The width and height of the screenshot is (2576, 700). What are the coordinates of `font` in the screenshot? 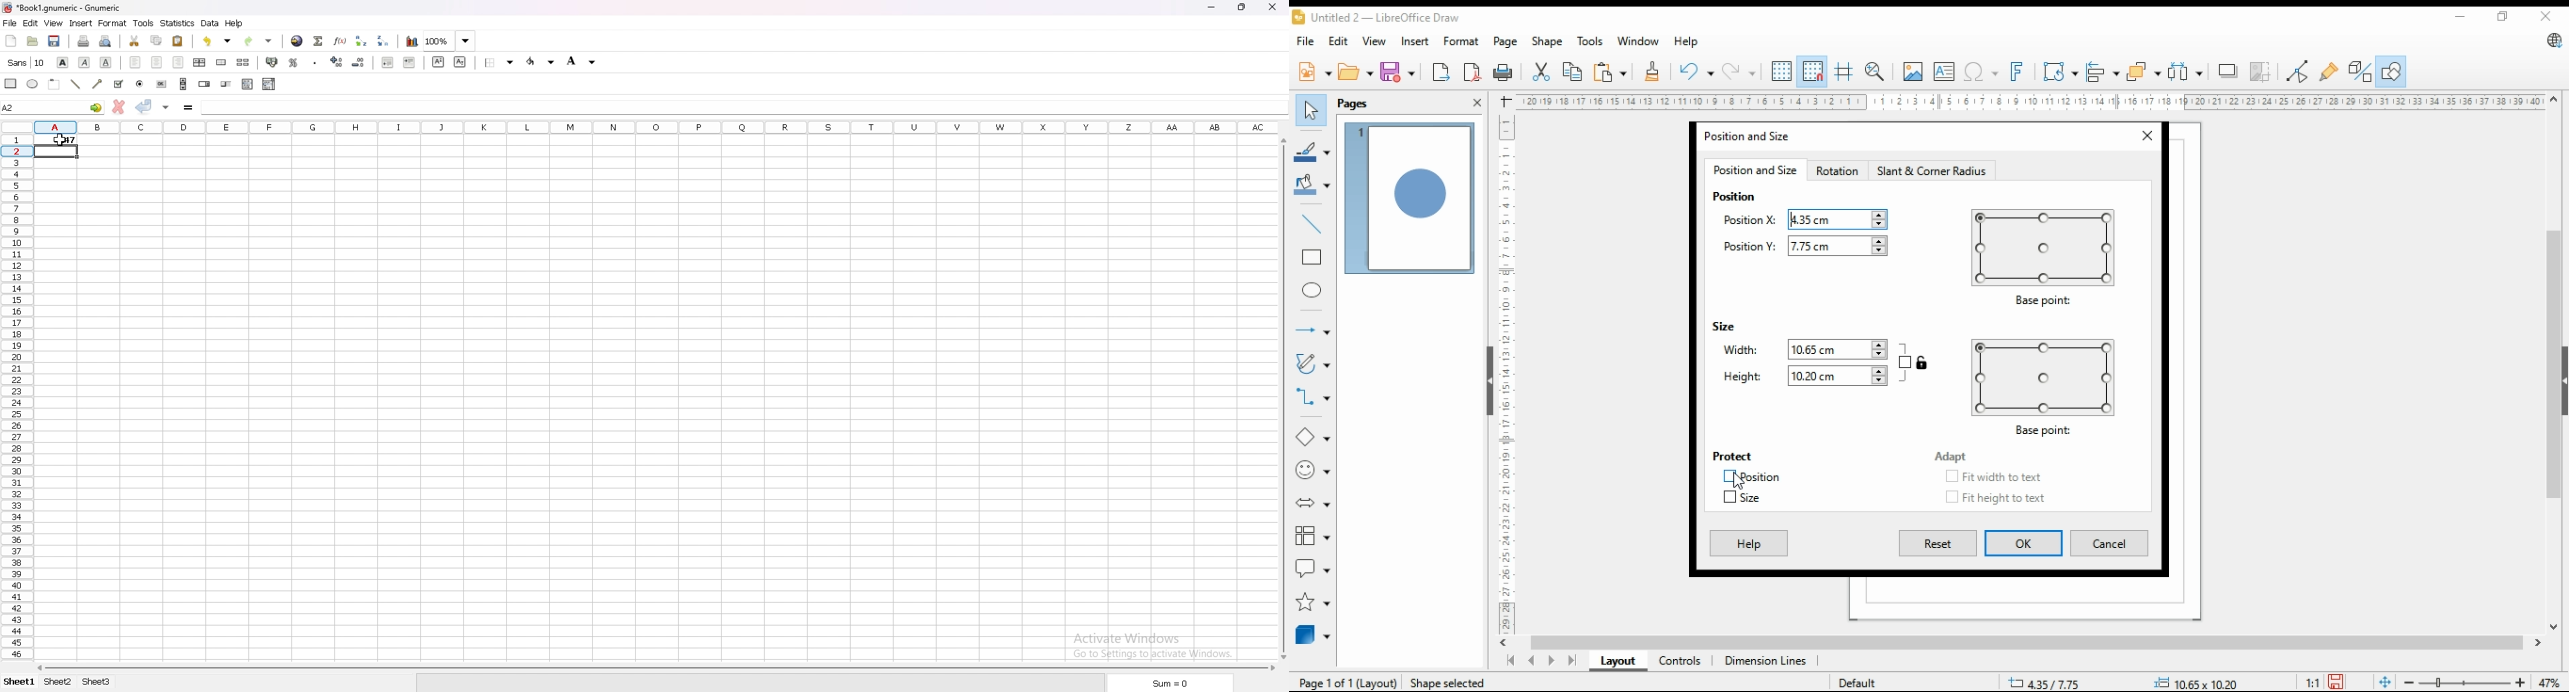 It's located at (28, 62).